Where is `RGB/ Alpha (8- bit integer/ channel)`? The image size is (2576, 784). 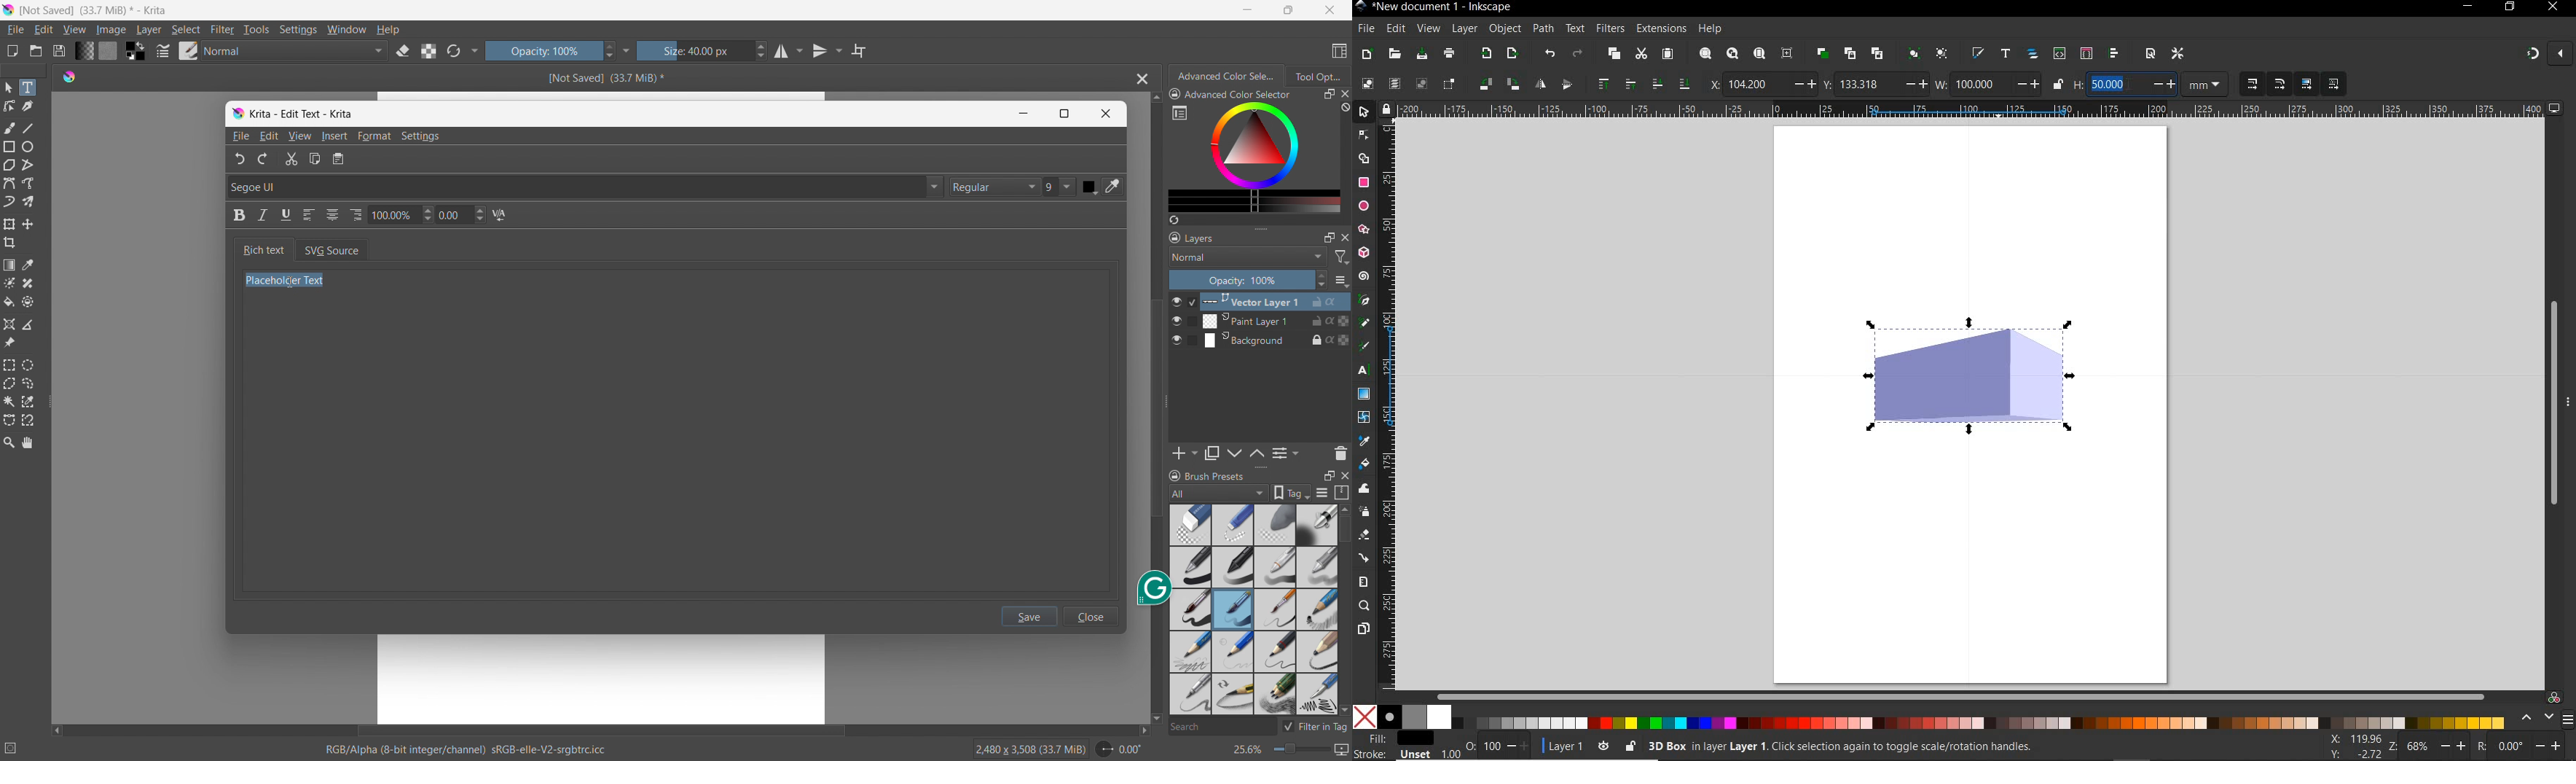
RGB/ Alpha (8- bit integer/ channel) is located at coordinates (466, 751).